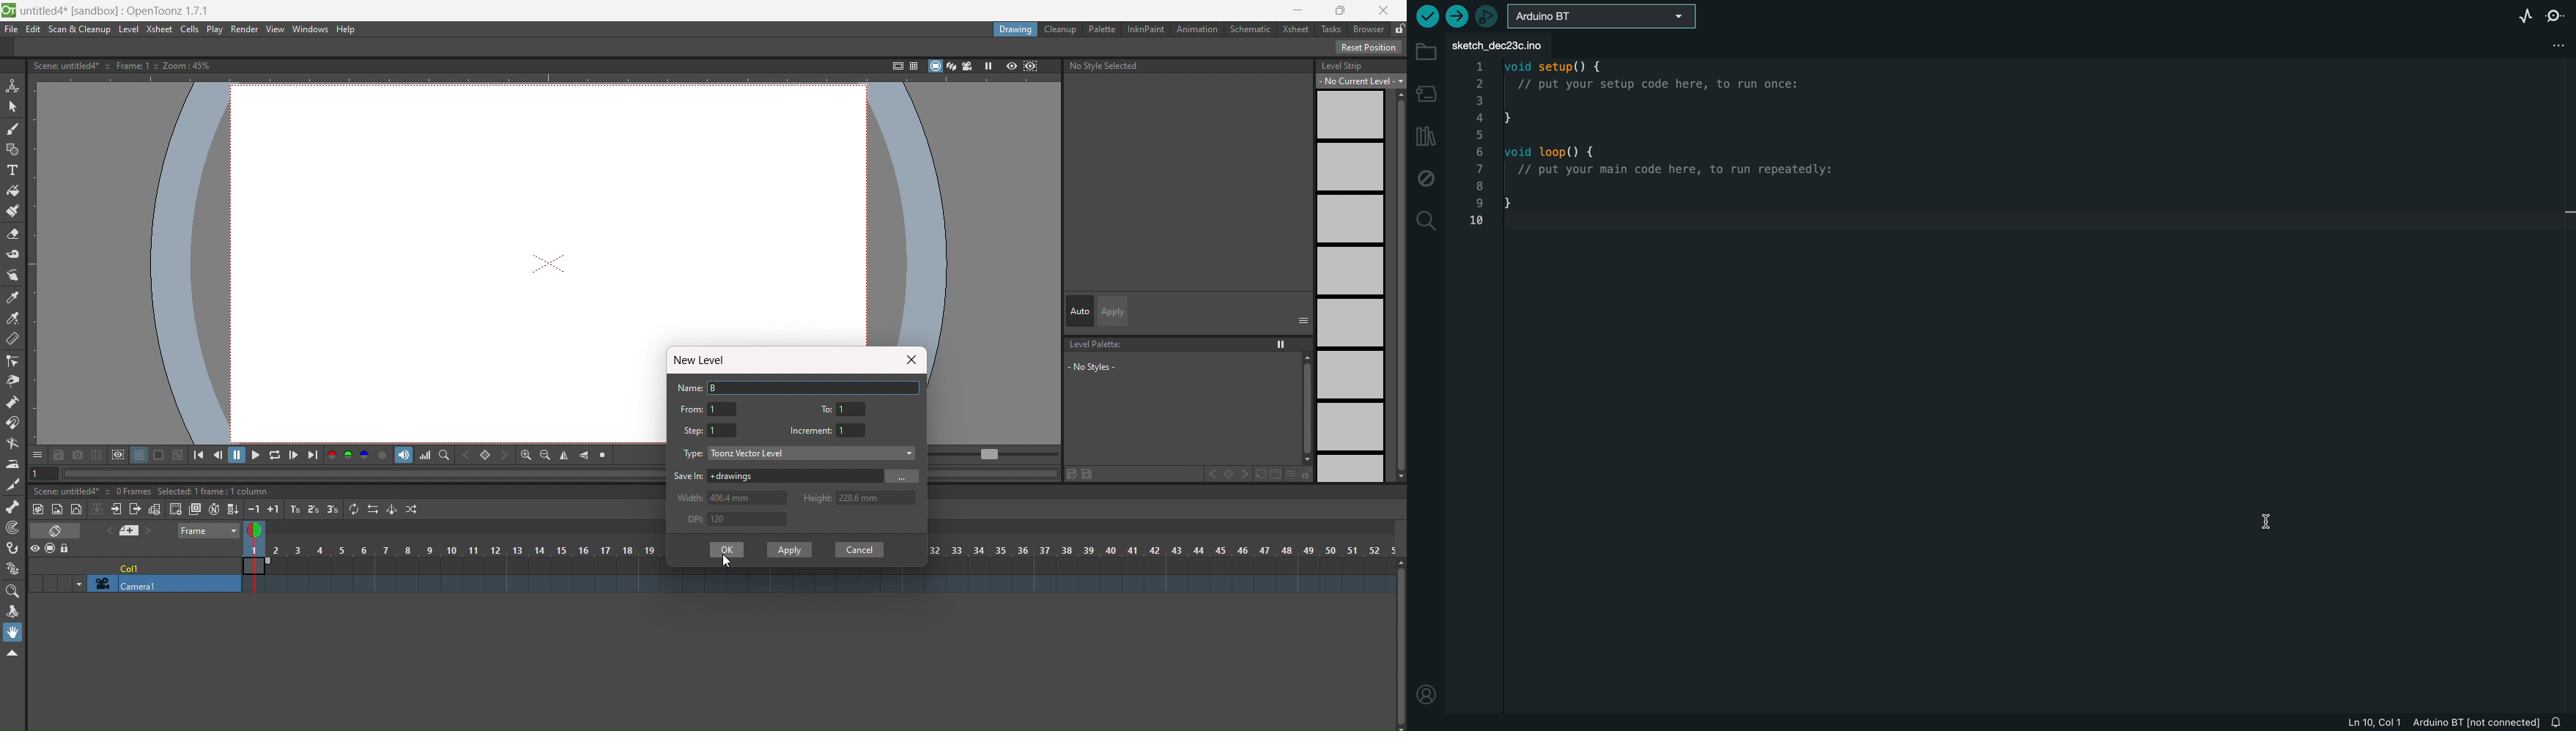  What do you see at coordinates (221, 454) in the screenshot?
I see `previous frame` at bounding box center [221, 454].